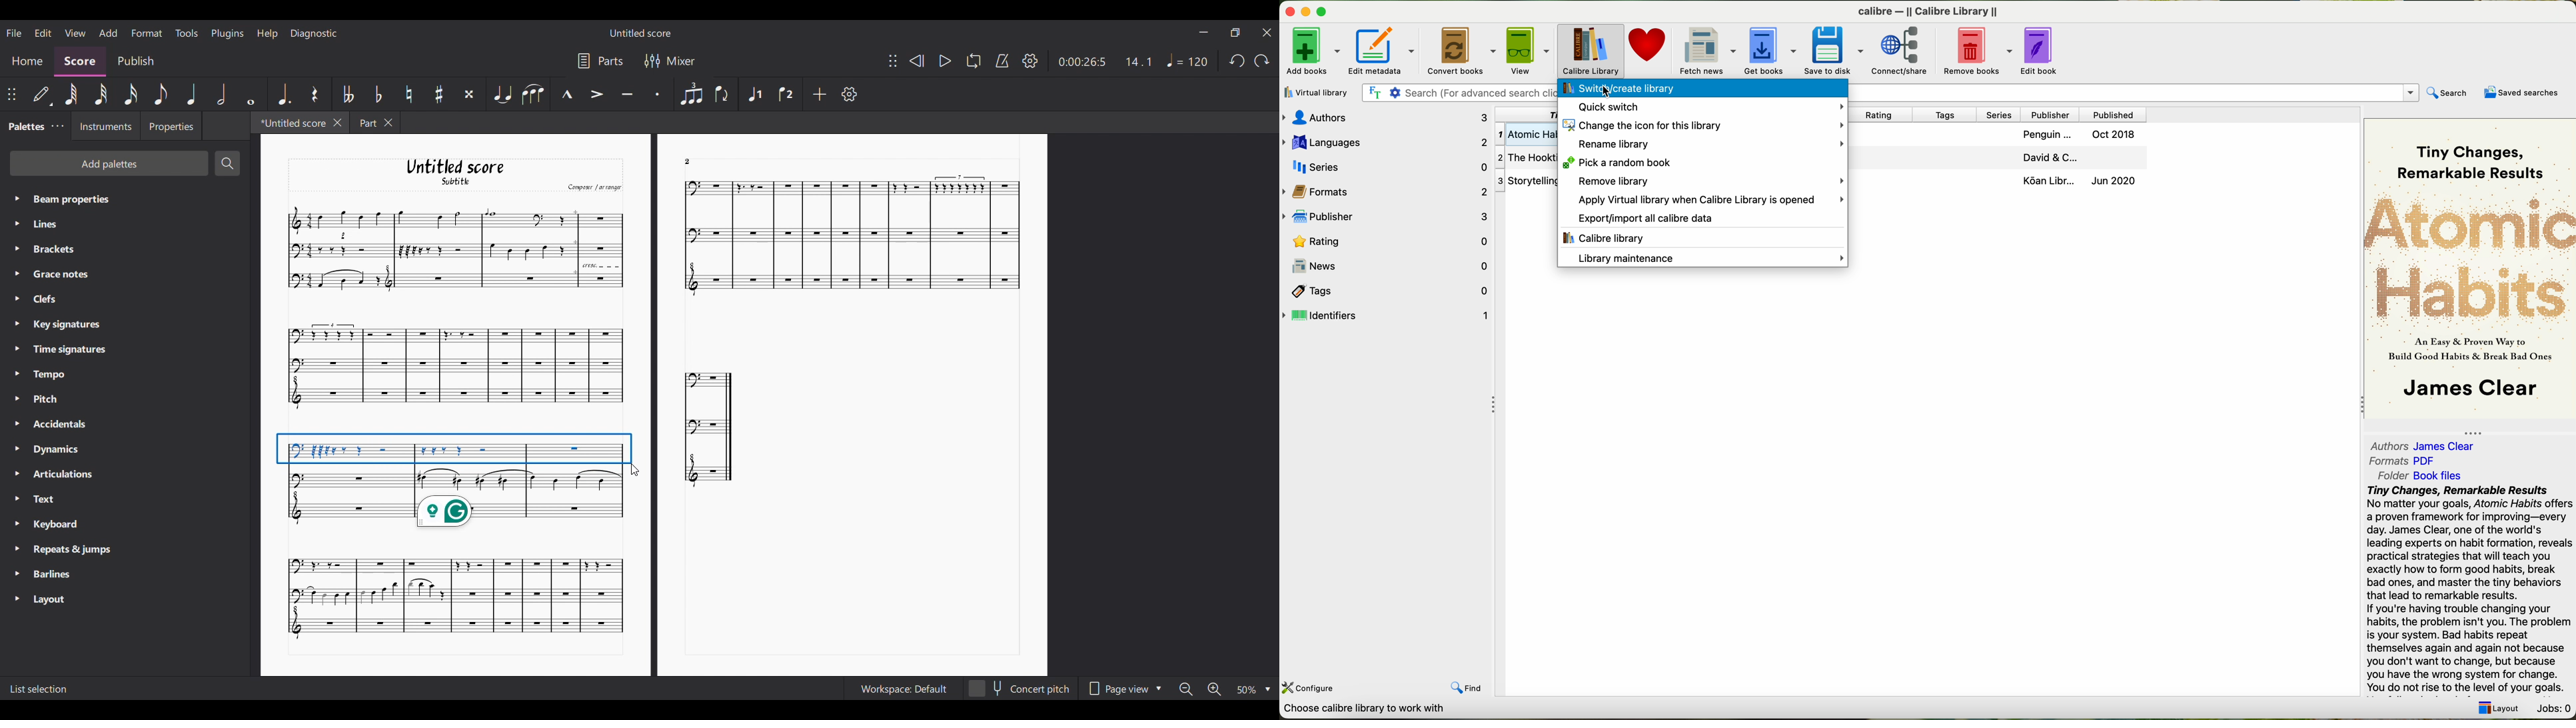 The width and height of the screenshot is (2576, 728). Describe the element at coordinates (2449, 447) in the screenshot. I see `James Clear` at that location.